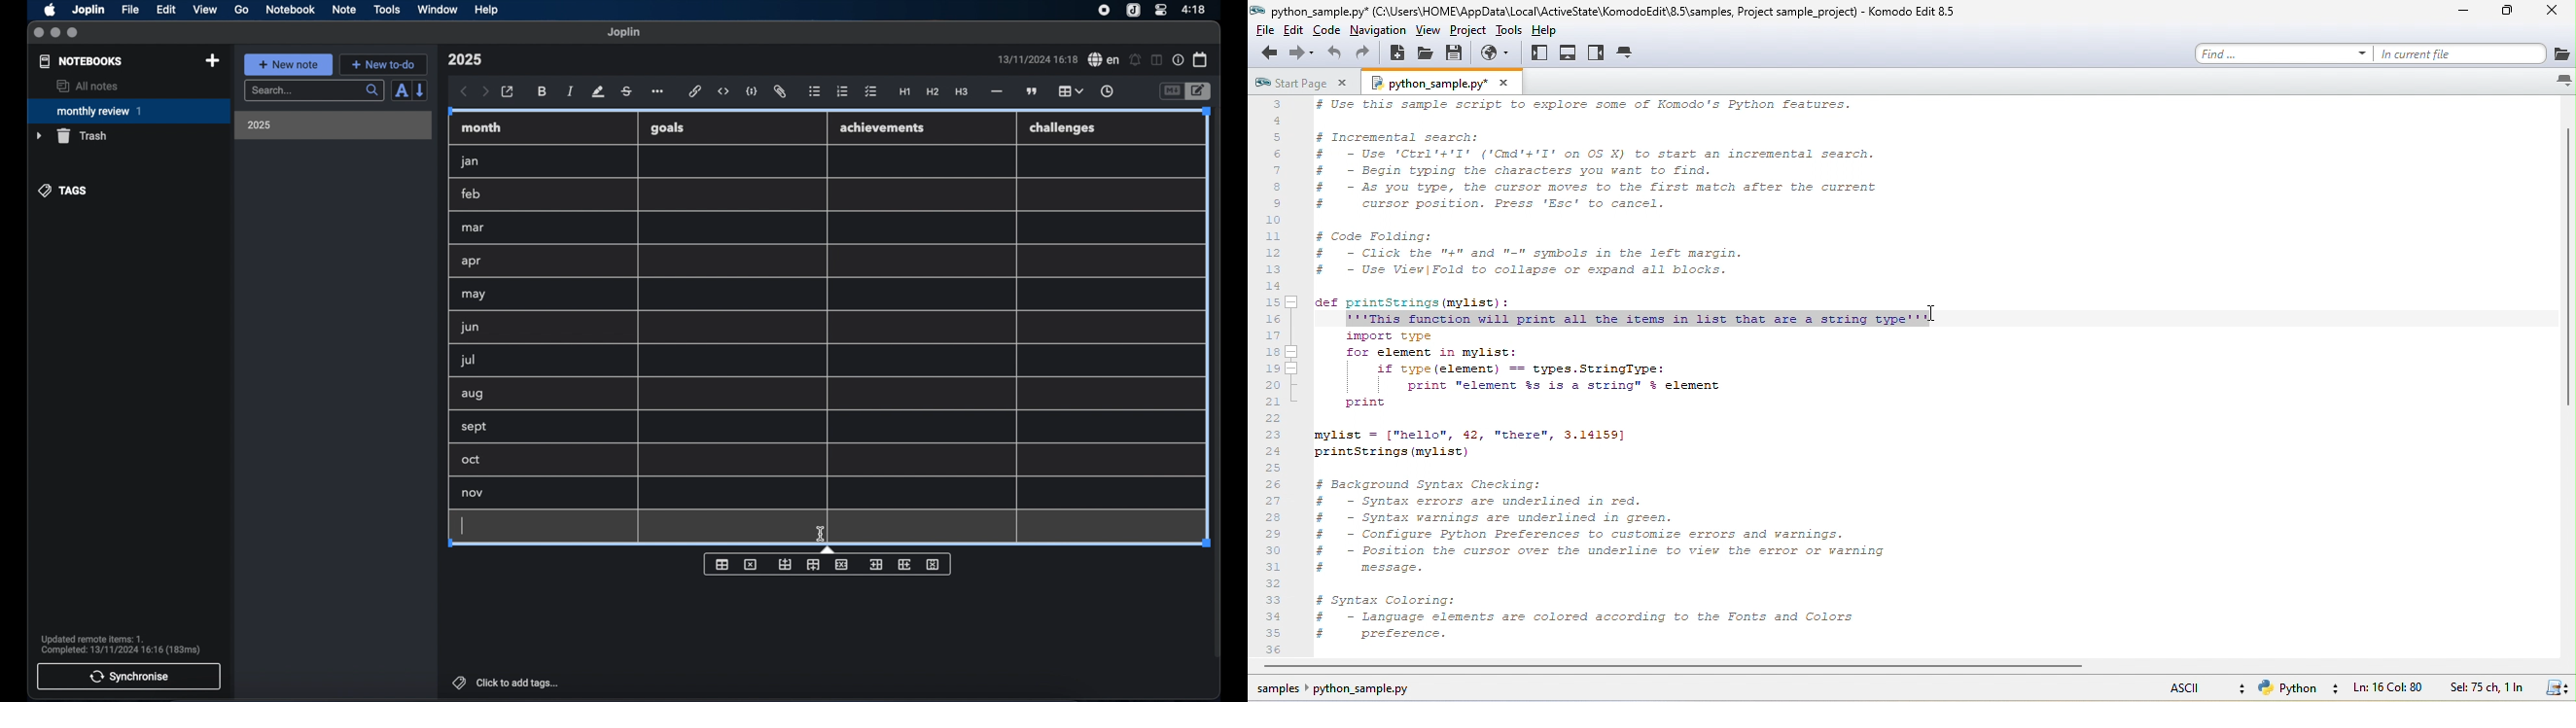  I want to click on notebook, so click(291, 10).